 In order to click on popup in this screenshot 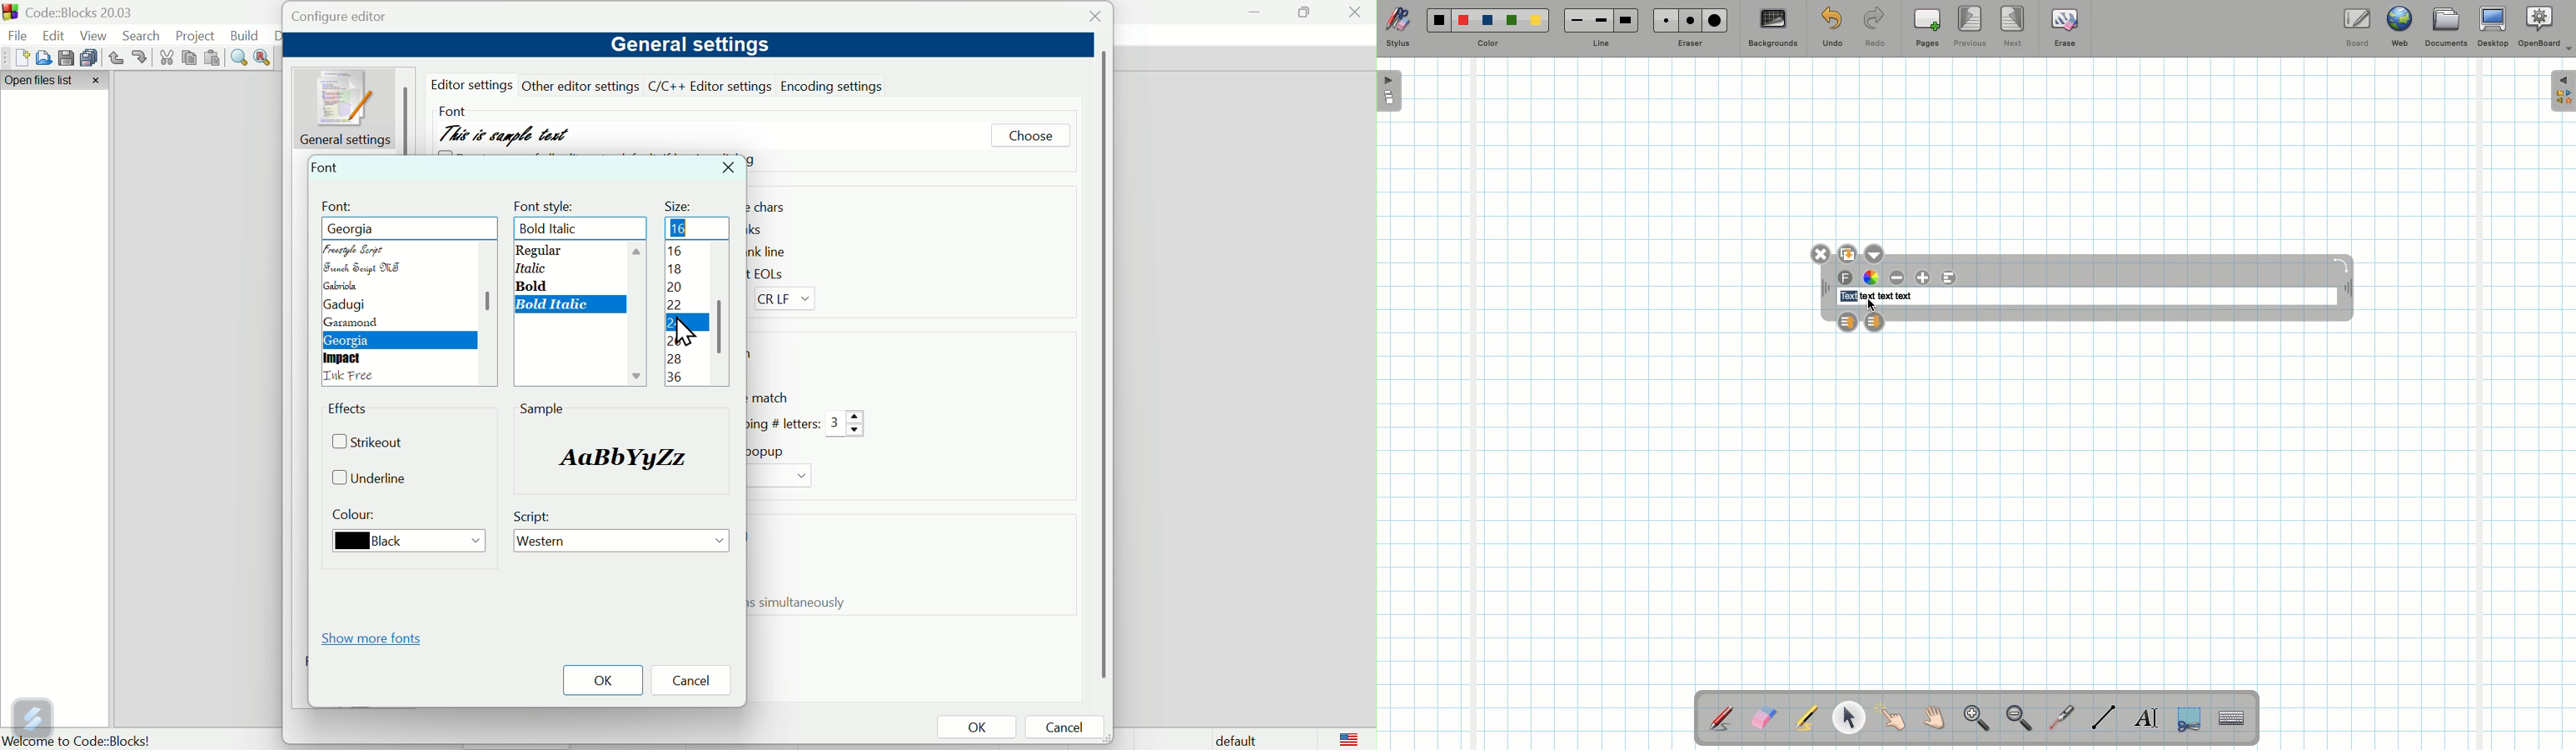, I will do `click(770, 451)`.